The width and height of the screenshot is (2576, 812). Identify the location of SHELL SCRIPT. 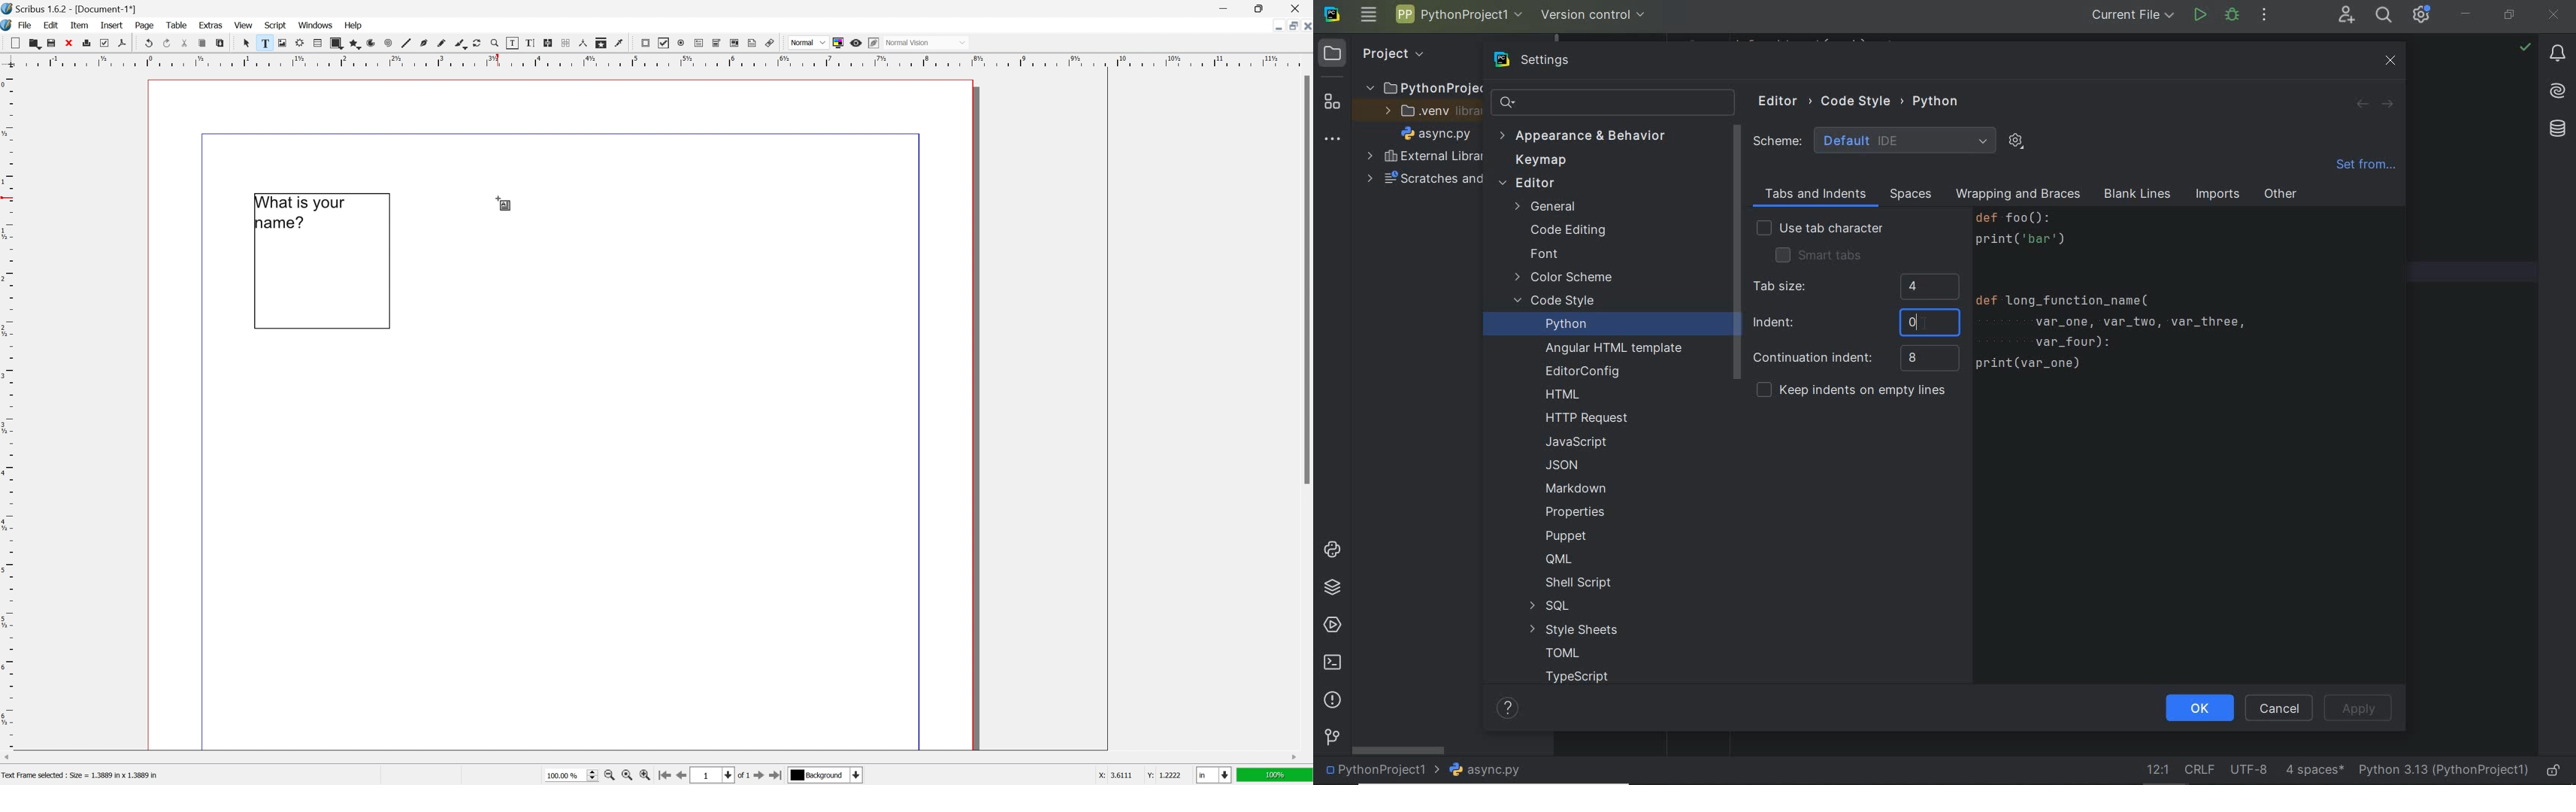
(1578, 583).